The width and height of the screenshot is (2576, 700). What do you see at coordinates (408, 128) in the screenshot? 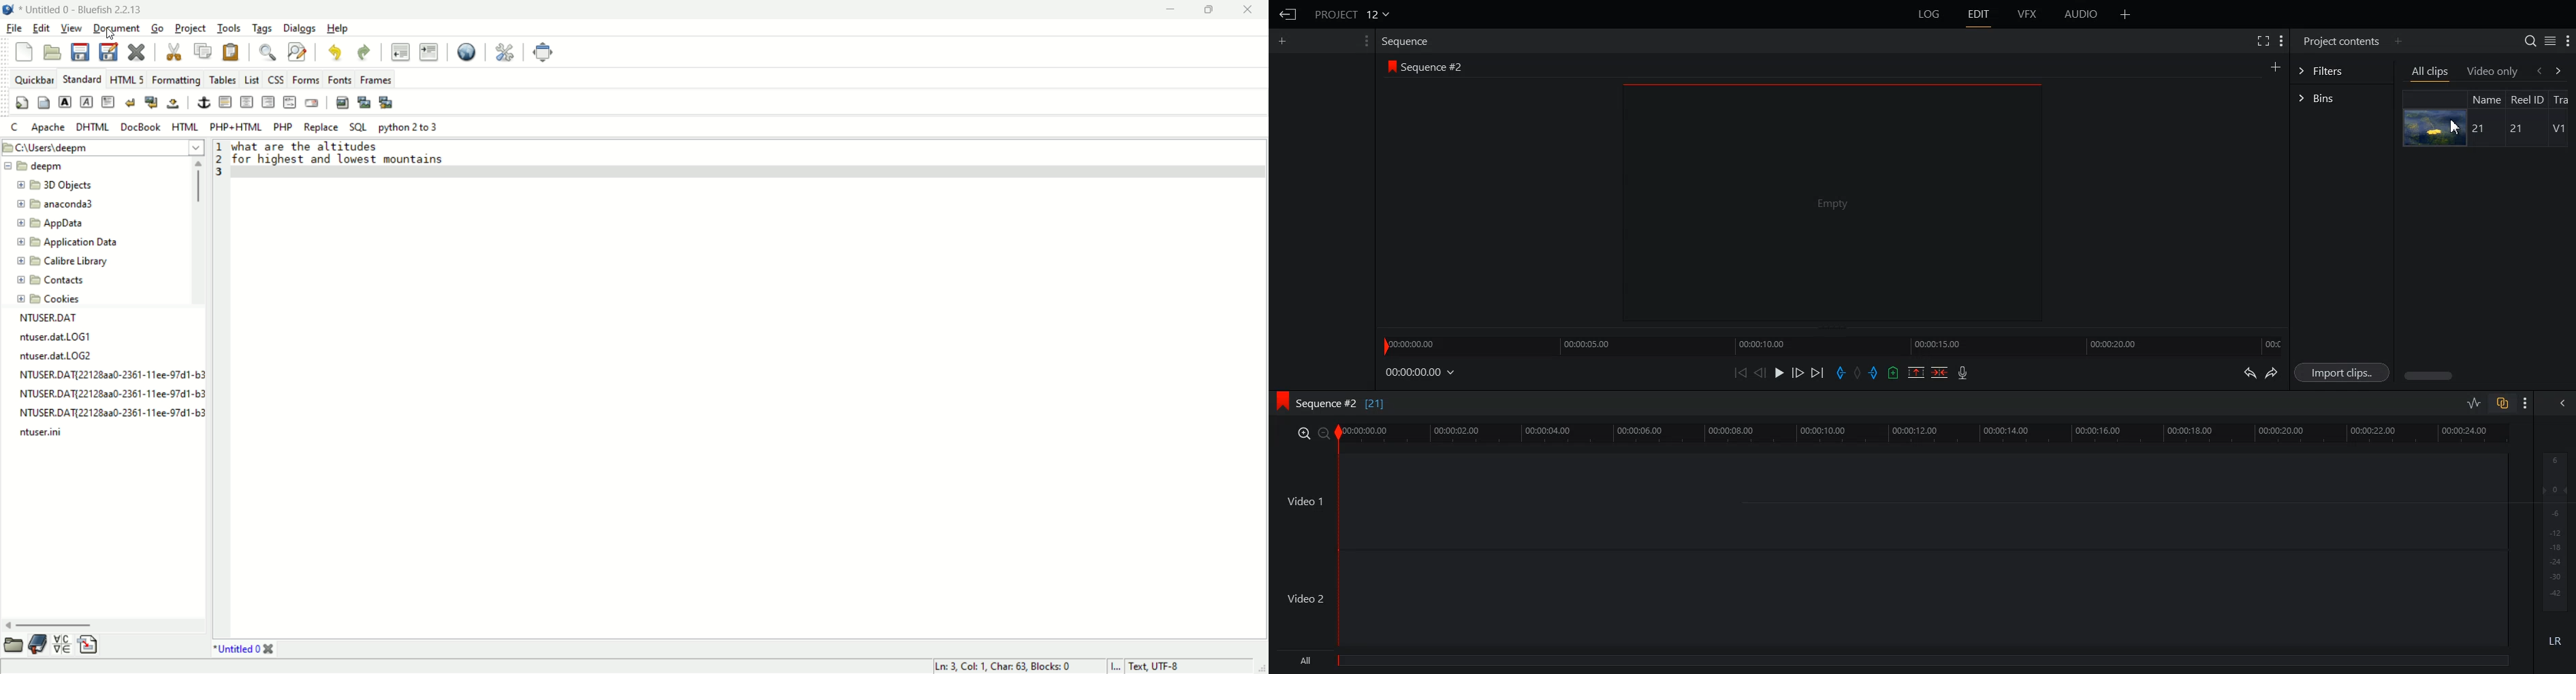
I see `python 2 to 3` at bounding box center [408, 128].